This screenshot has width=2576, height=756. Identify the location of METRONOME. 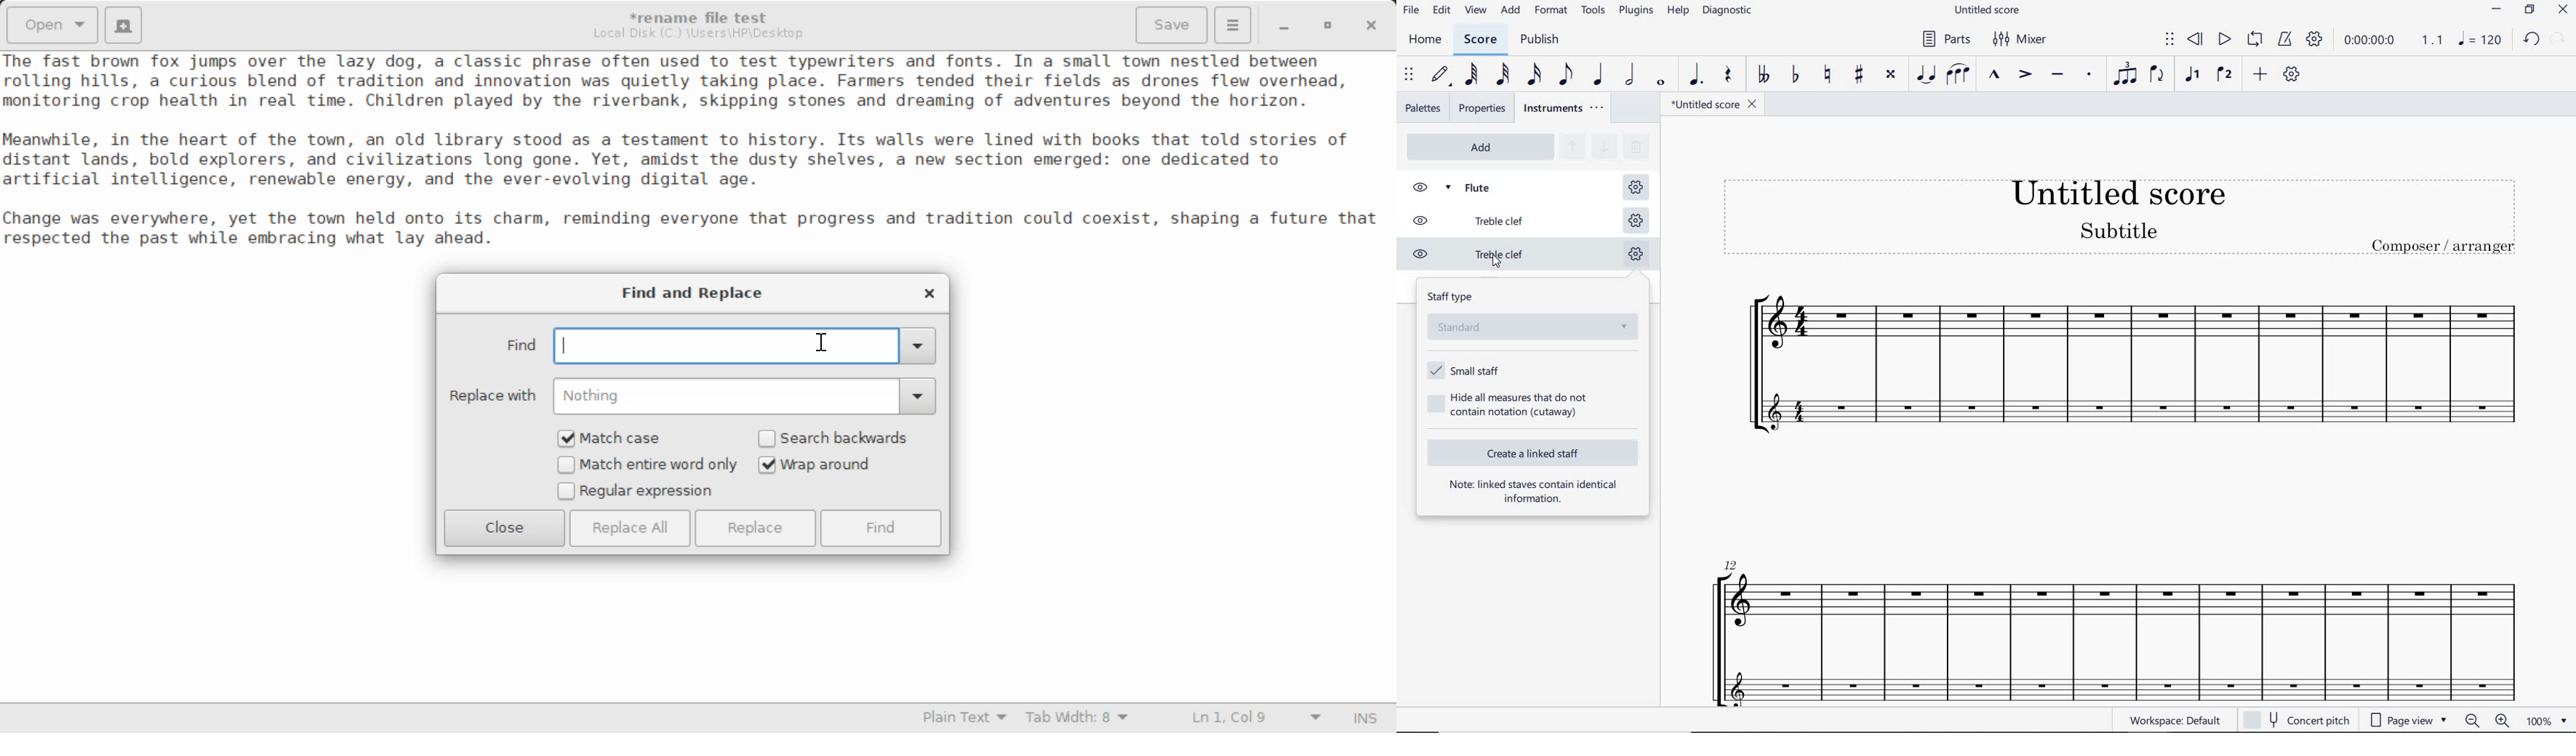
(2286, 40).